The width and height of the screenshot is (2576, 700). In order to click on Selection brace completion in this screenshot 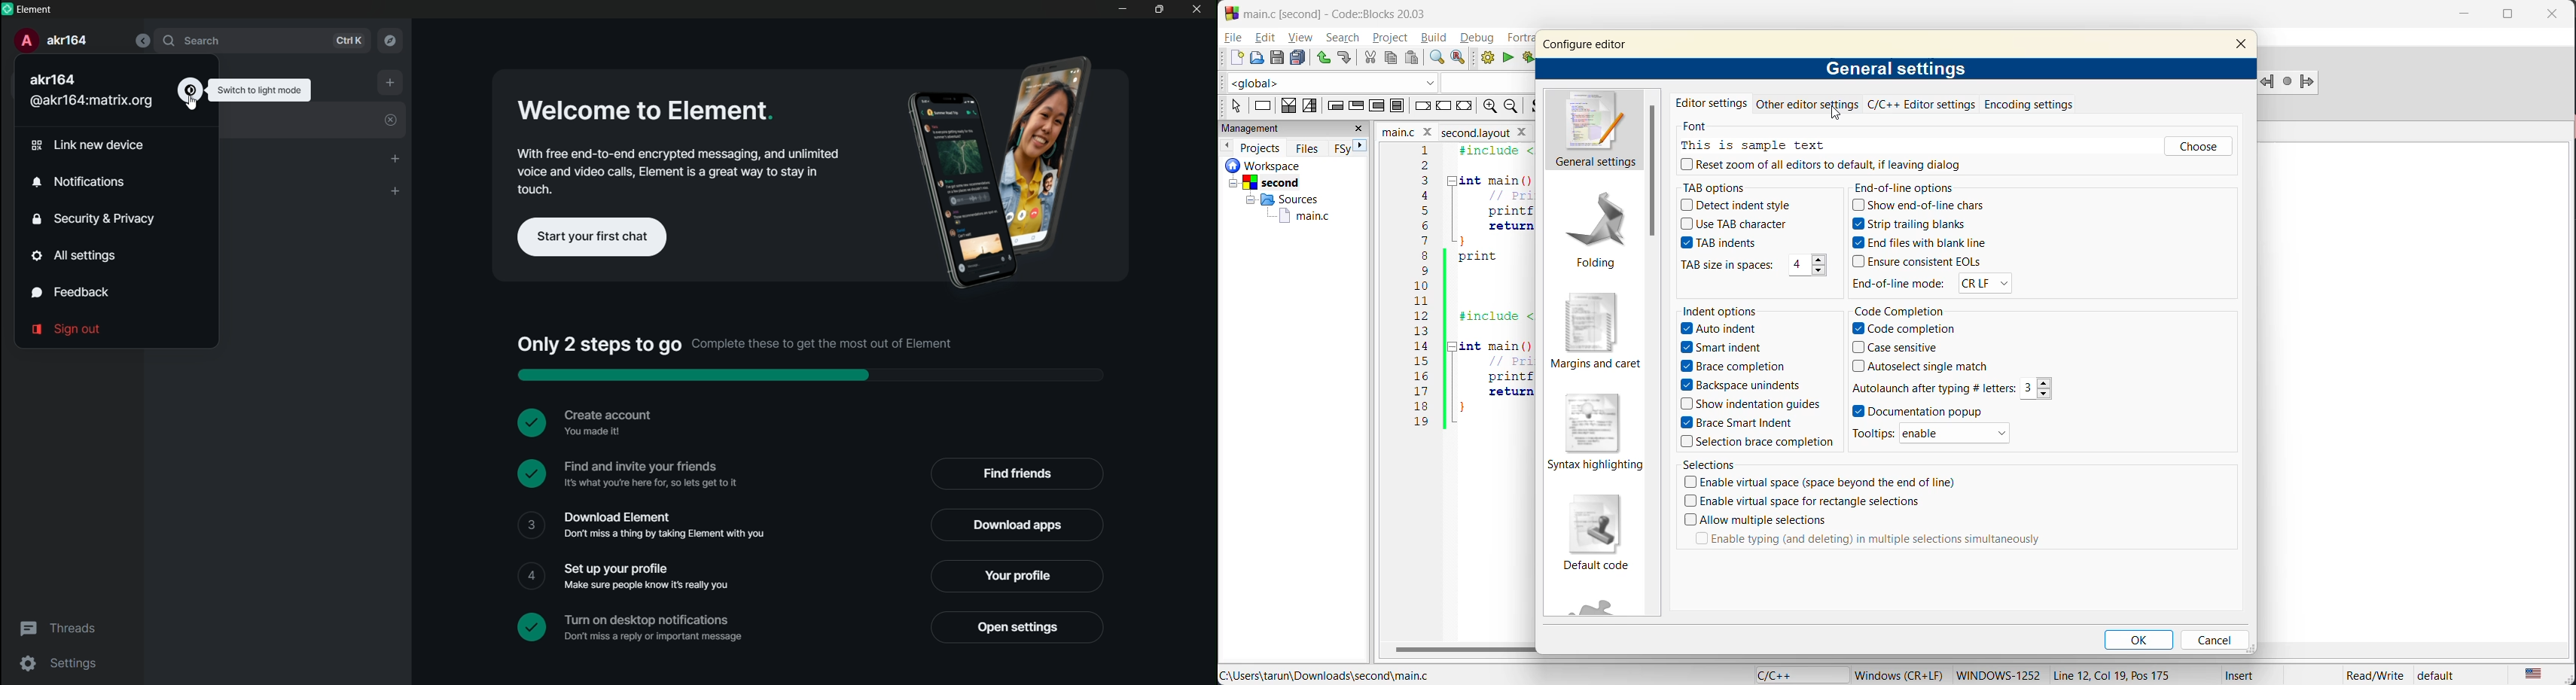, I will do `click(1761, 440)`.